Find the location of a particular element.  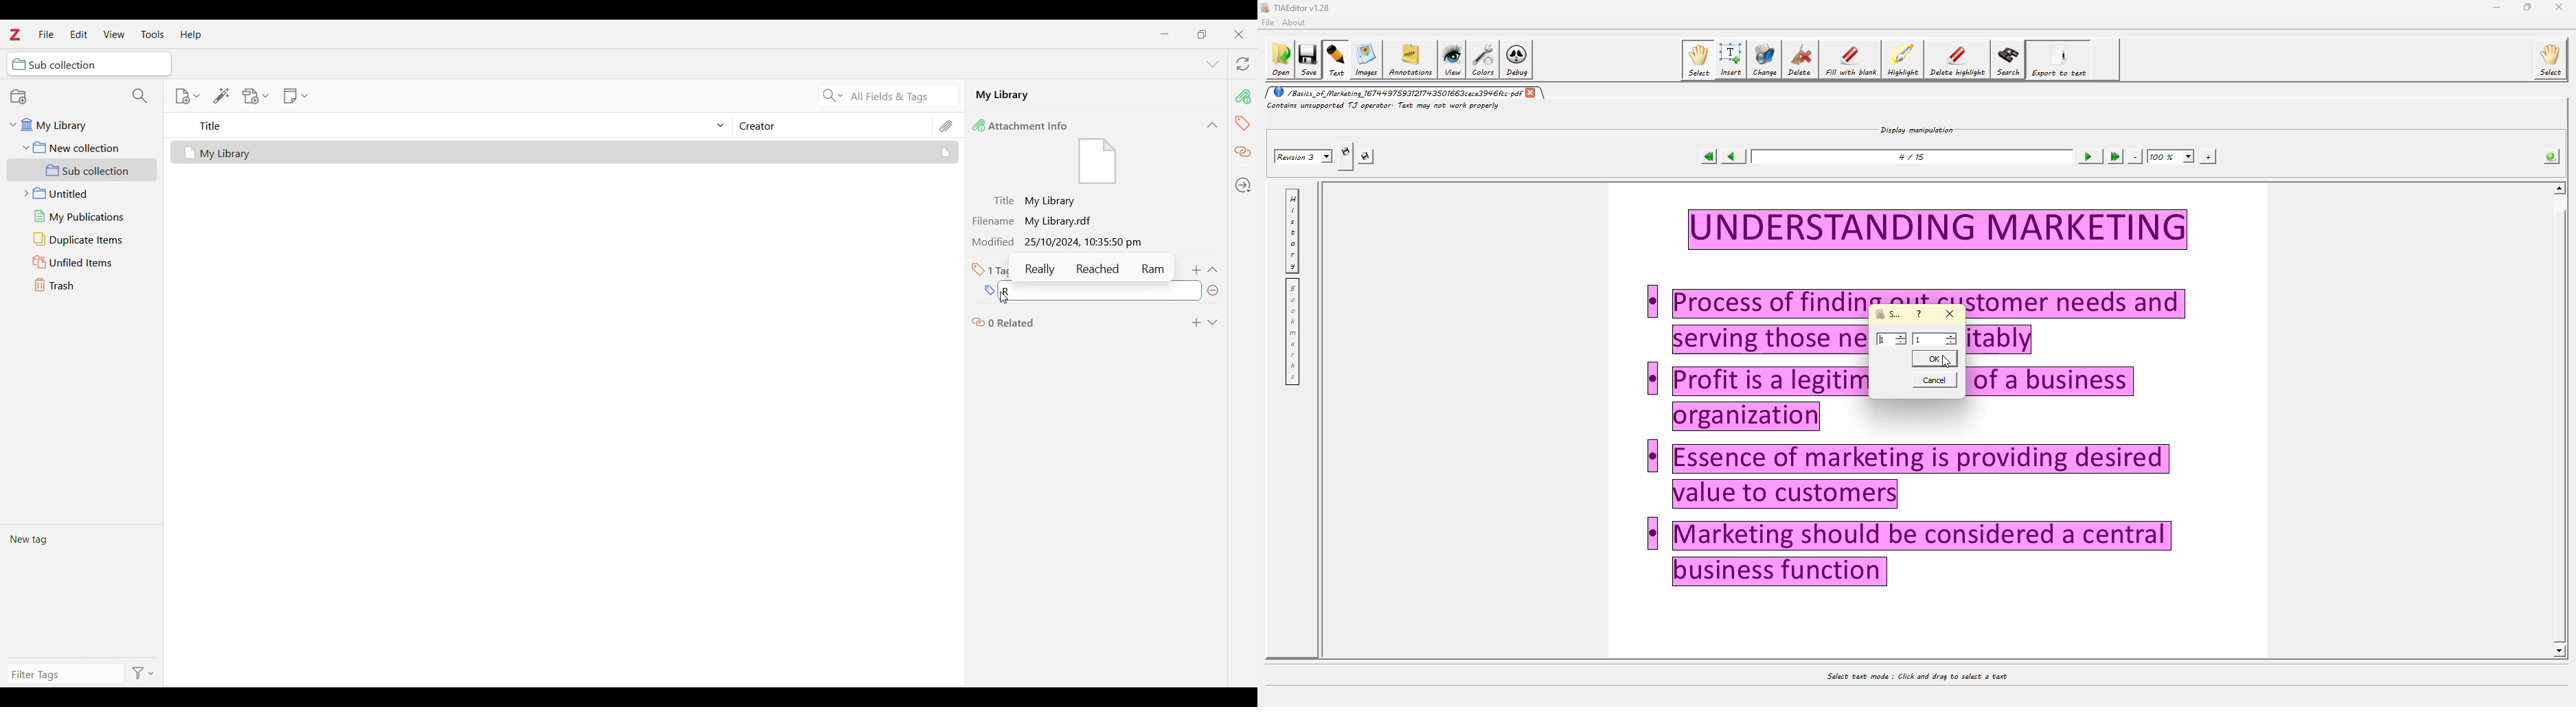

Expand is located at coordinates (1212, 323).